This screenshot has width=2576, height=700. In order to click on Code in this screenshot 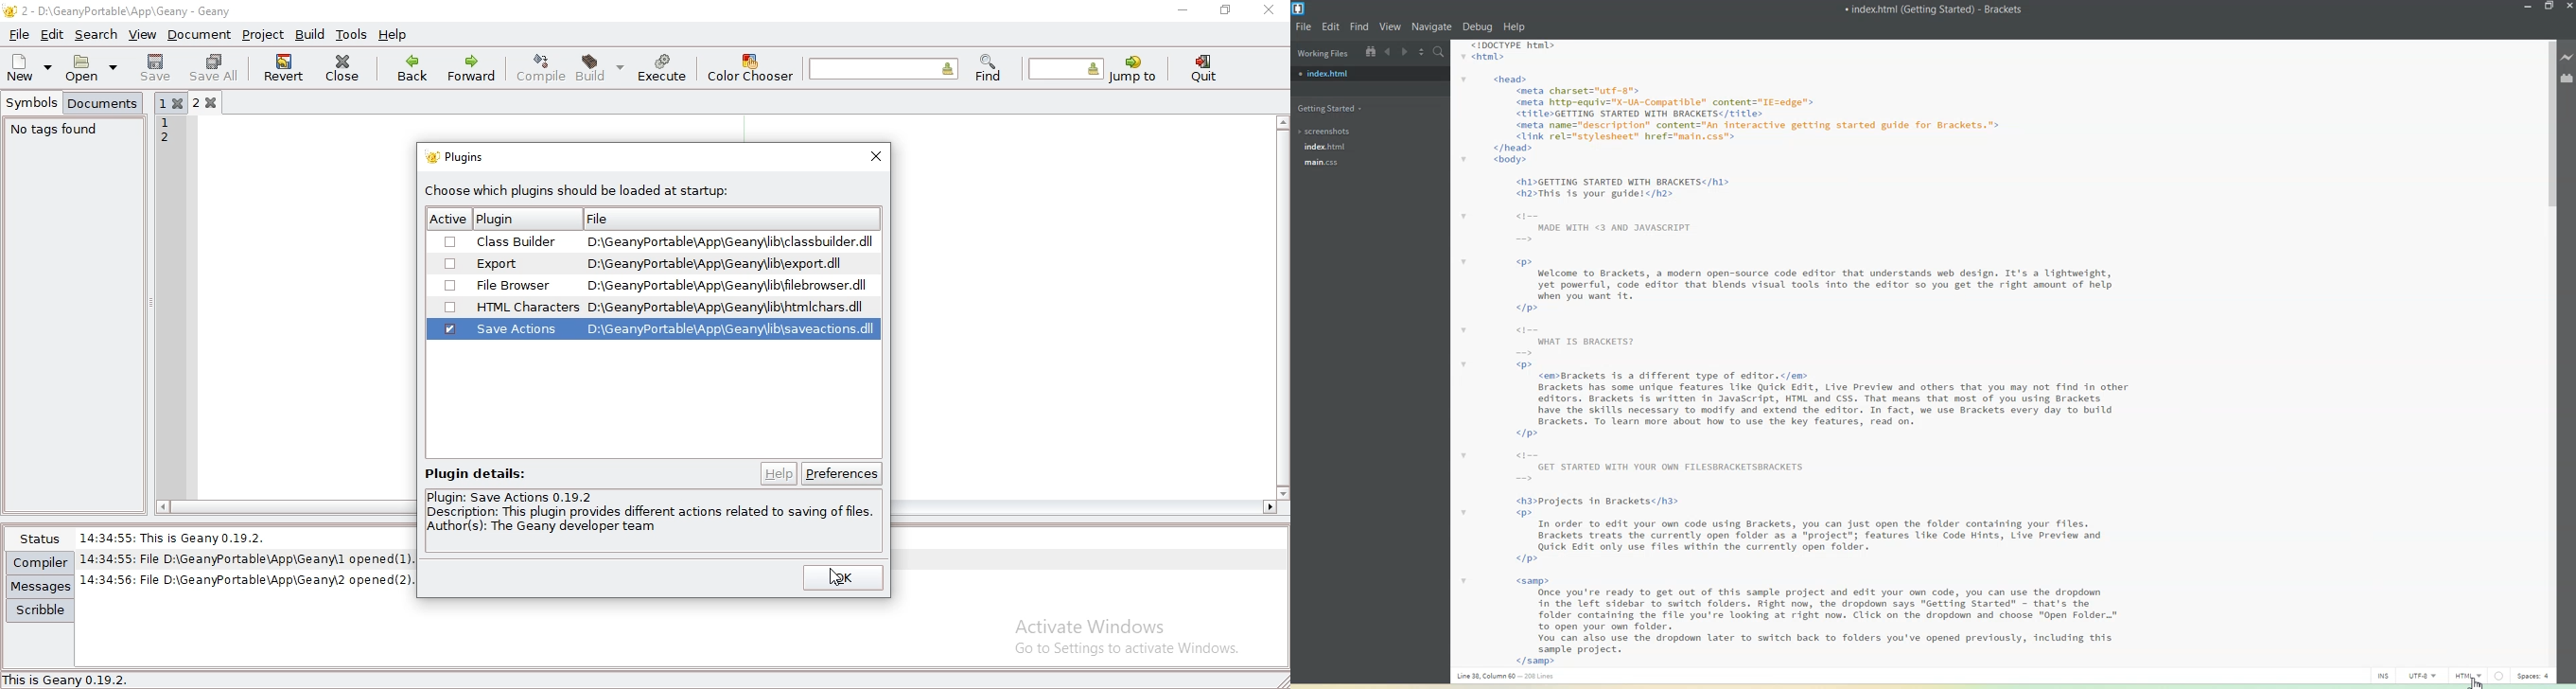, I will do `click(1789, 352)`.